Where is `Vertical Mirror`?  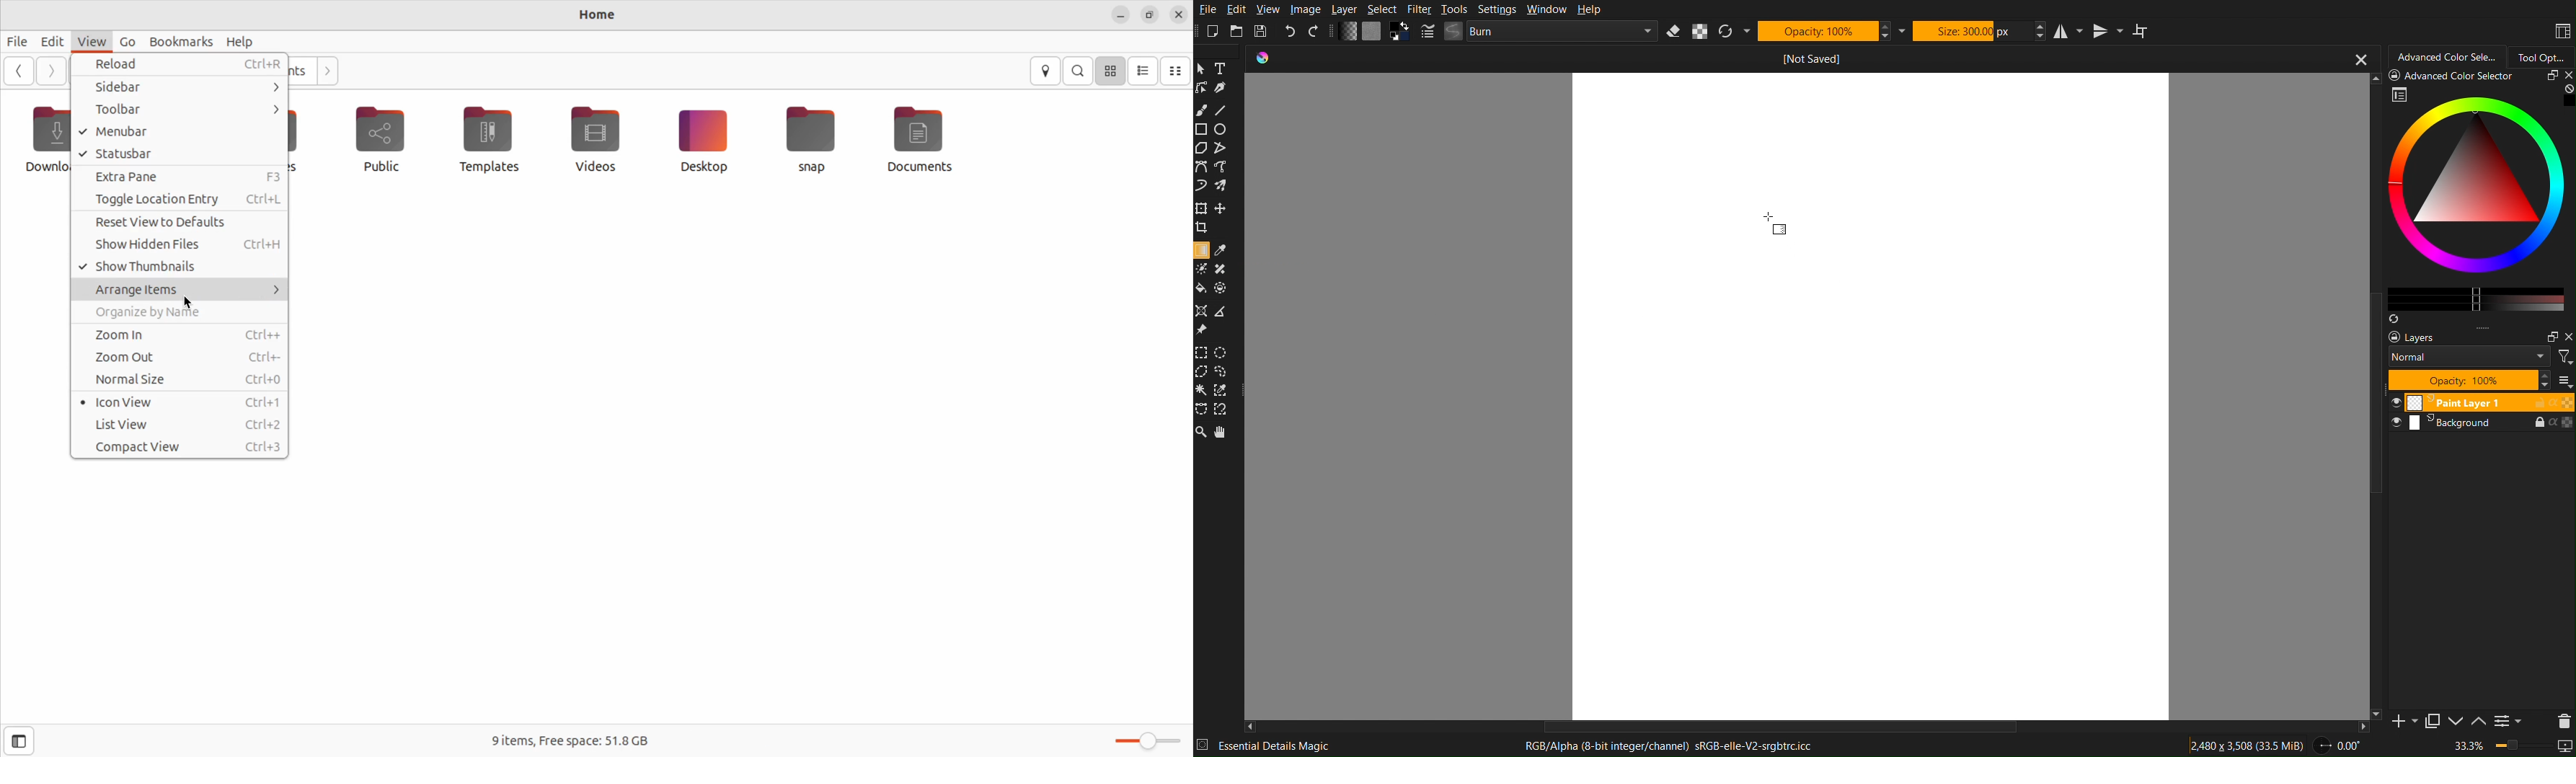 Vertical Mirror is located at coordinates (2107, 30).